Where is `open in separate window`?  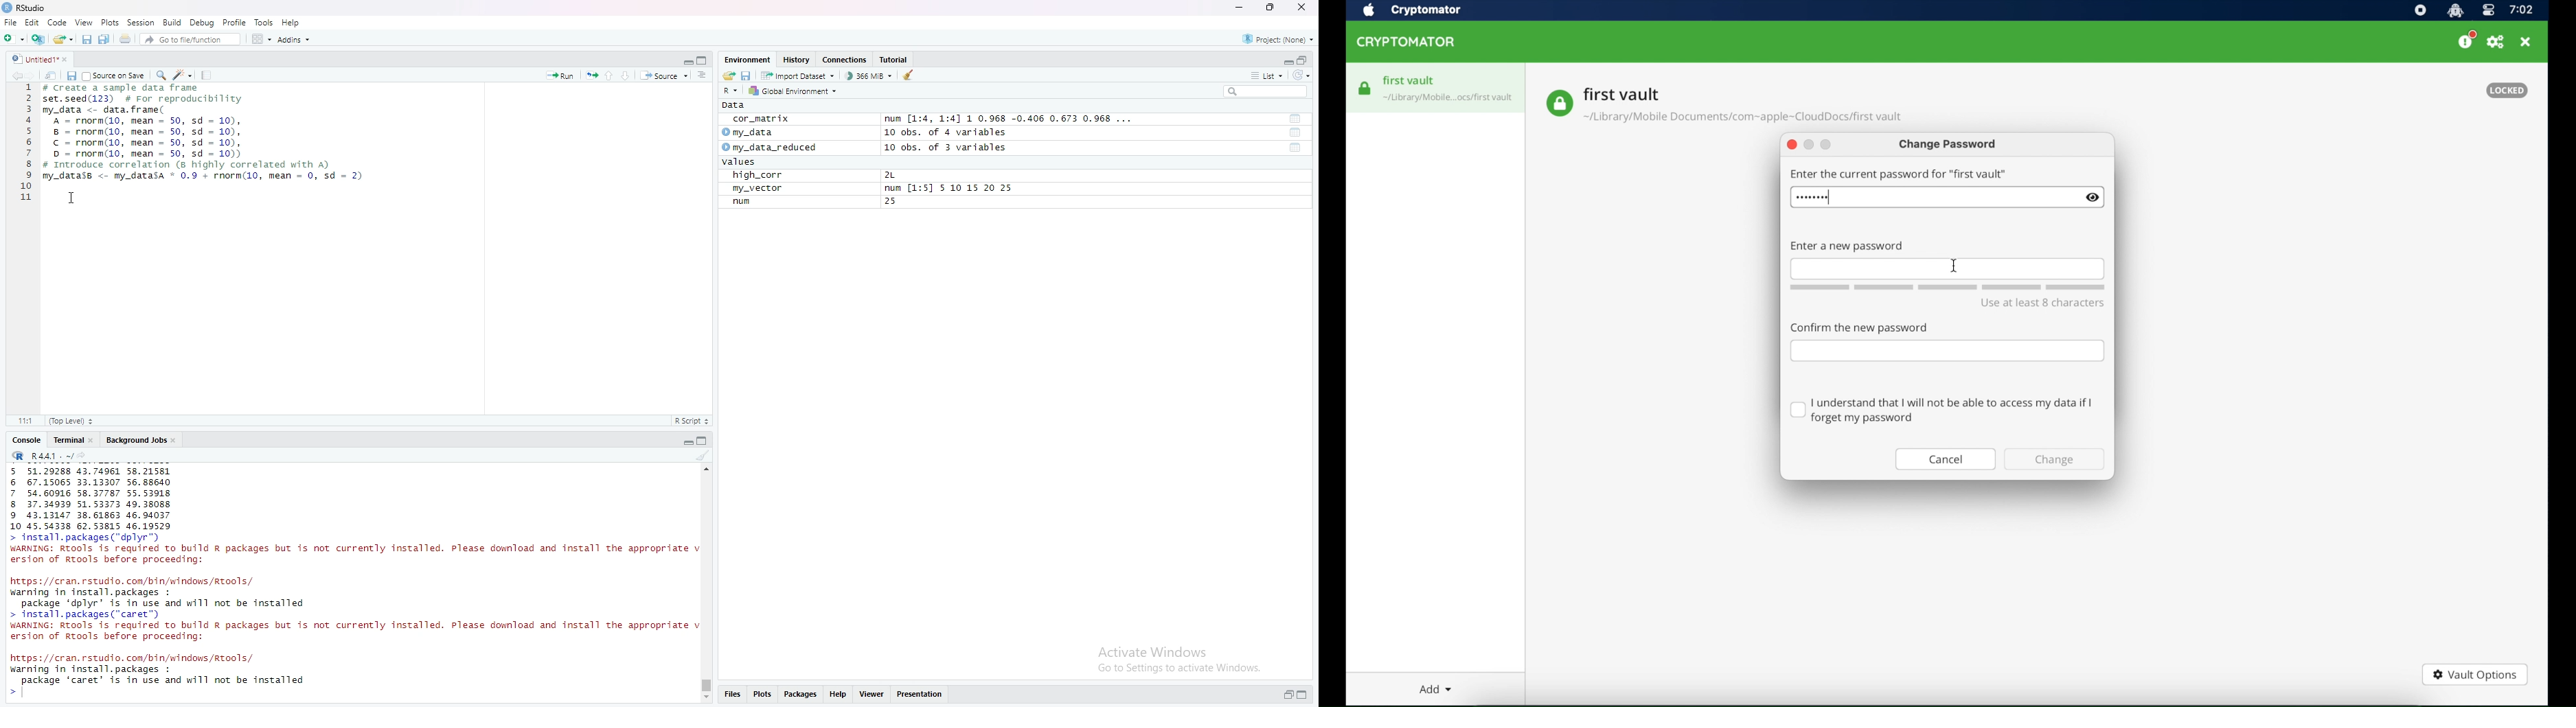
open in separate window is located at coordinates (1287, 695).